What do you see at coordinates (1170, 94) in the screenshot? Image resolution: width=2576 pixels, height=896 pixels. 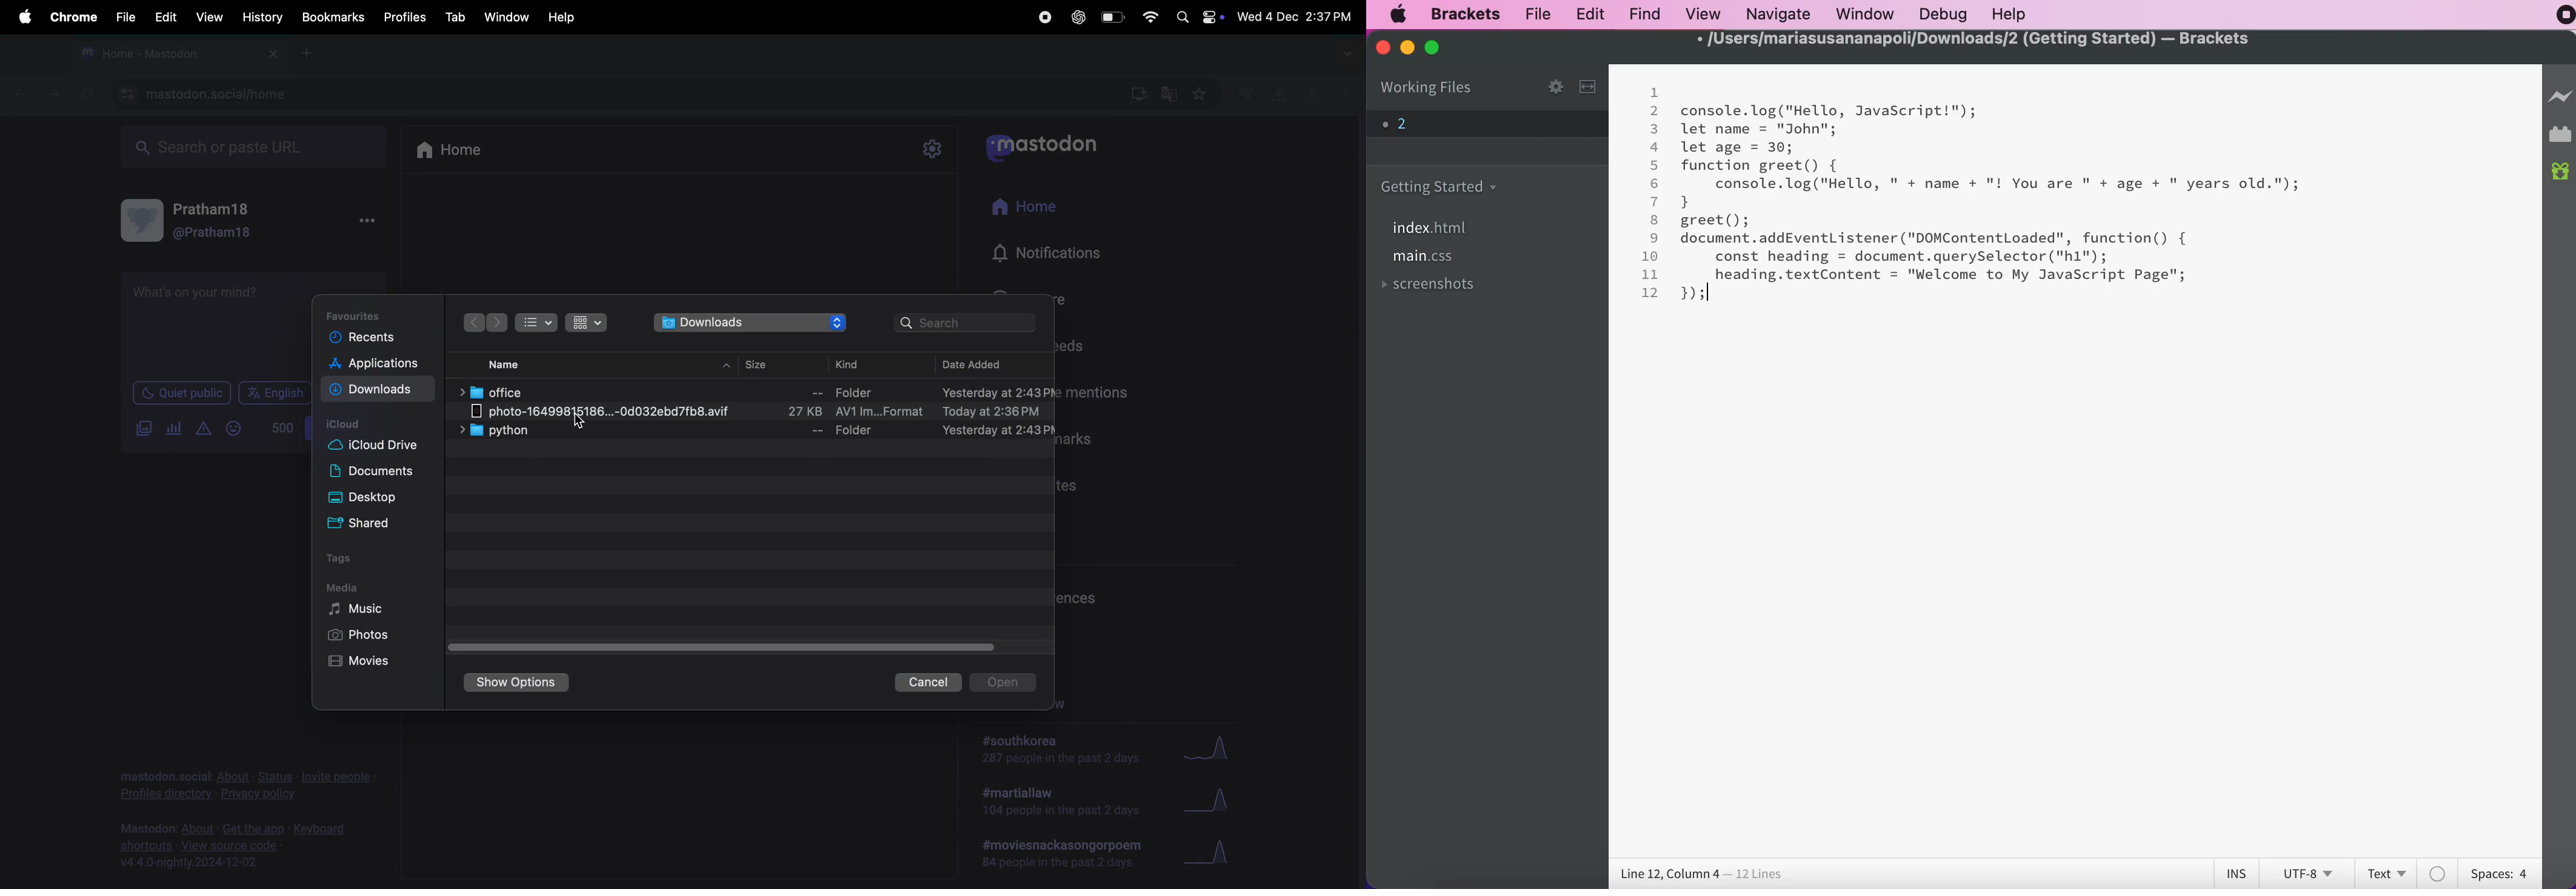 I see `translates` at bounding box center [1170, 94].